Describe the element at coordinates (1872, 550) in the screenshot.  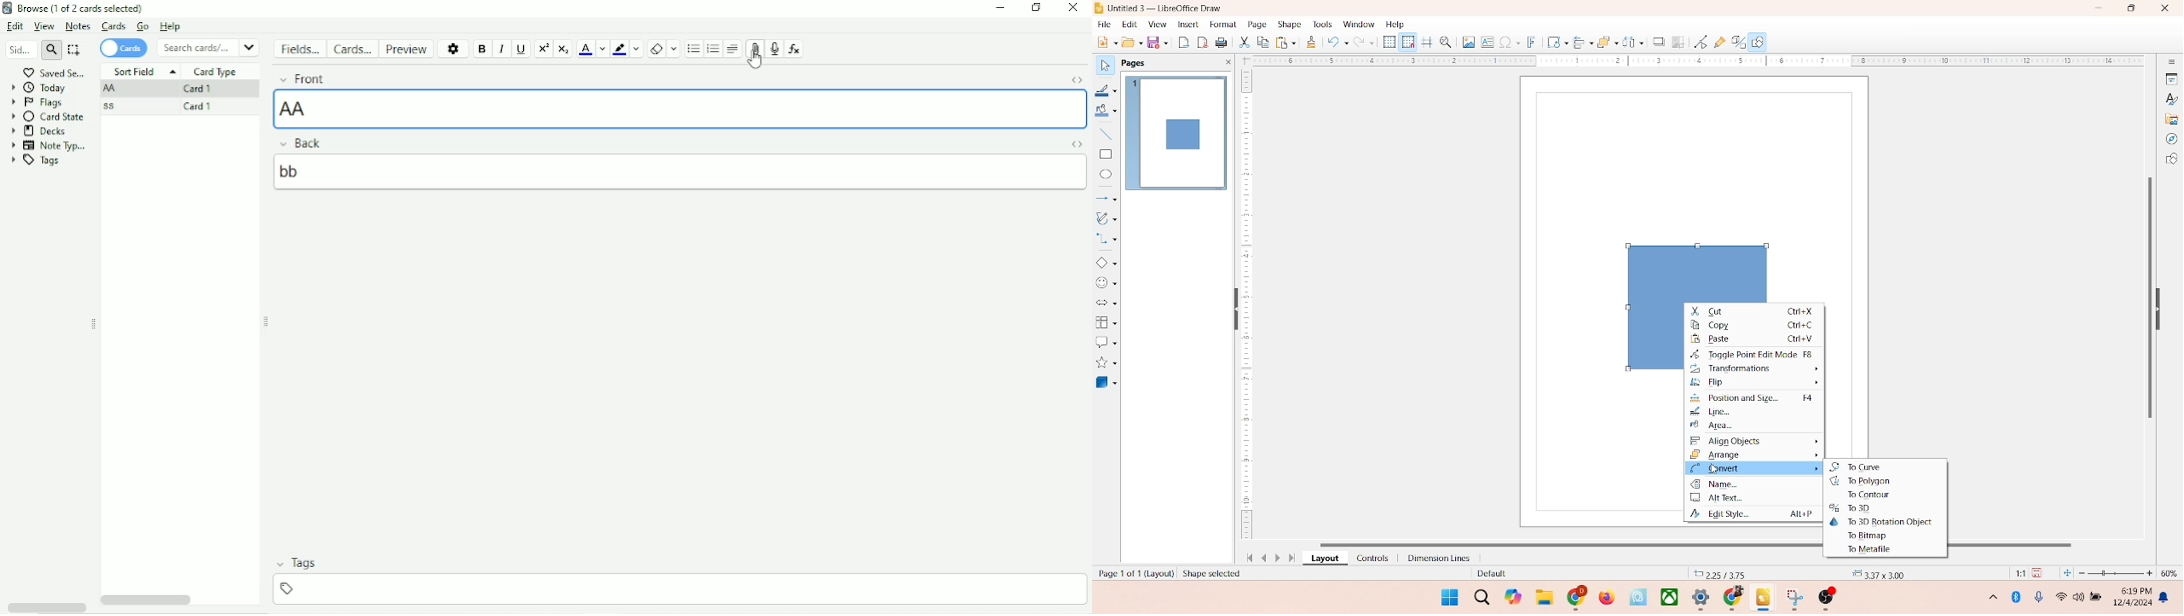
I see `to metafile` at that location.